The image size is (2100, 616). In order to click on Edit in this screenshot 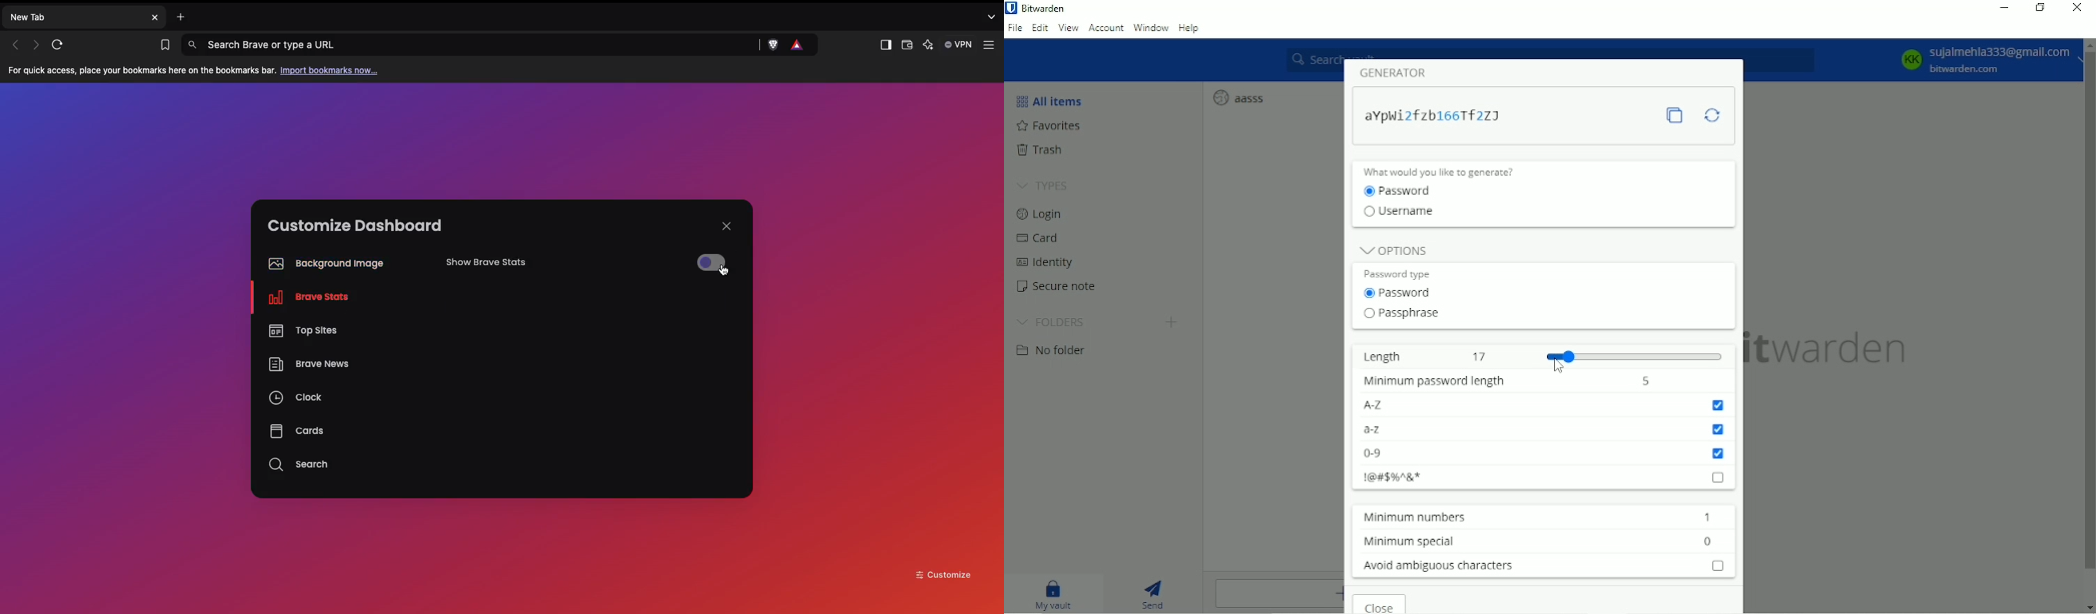, I will do `click(1040, 29)`.